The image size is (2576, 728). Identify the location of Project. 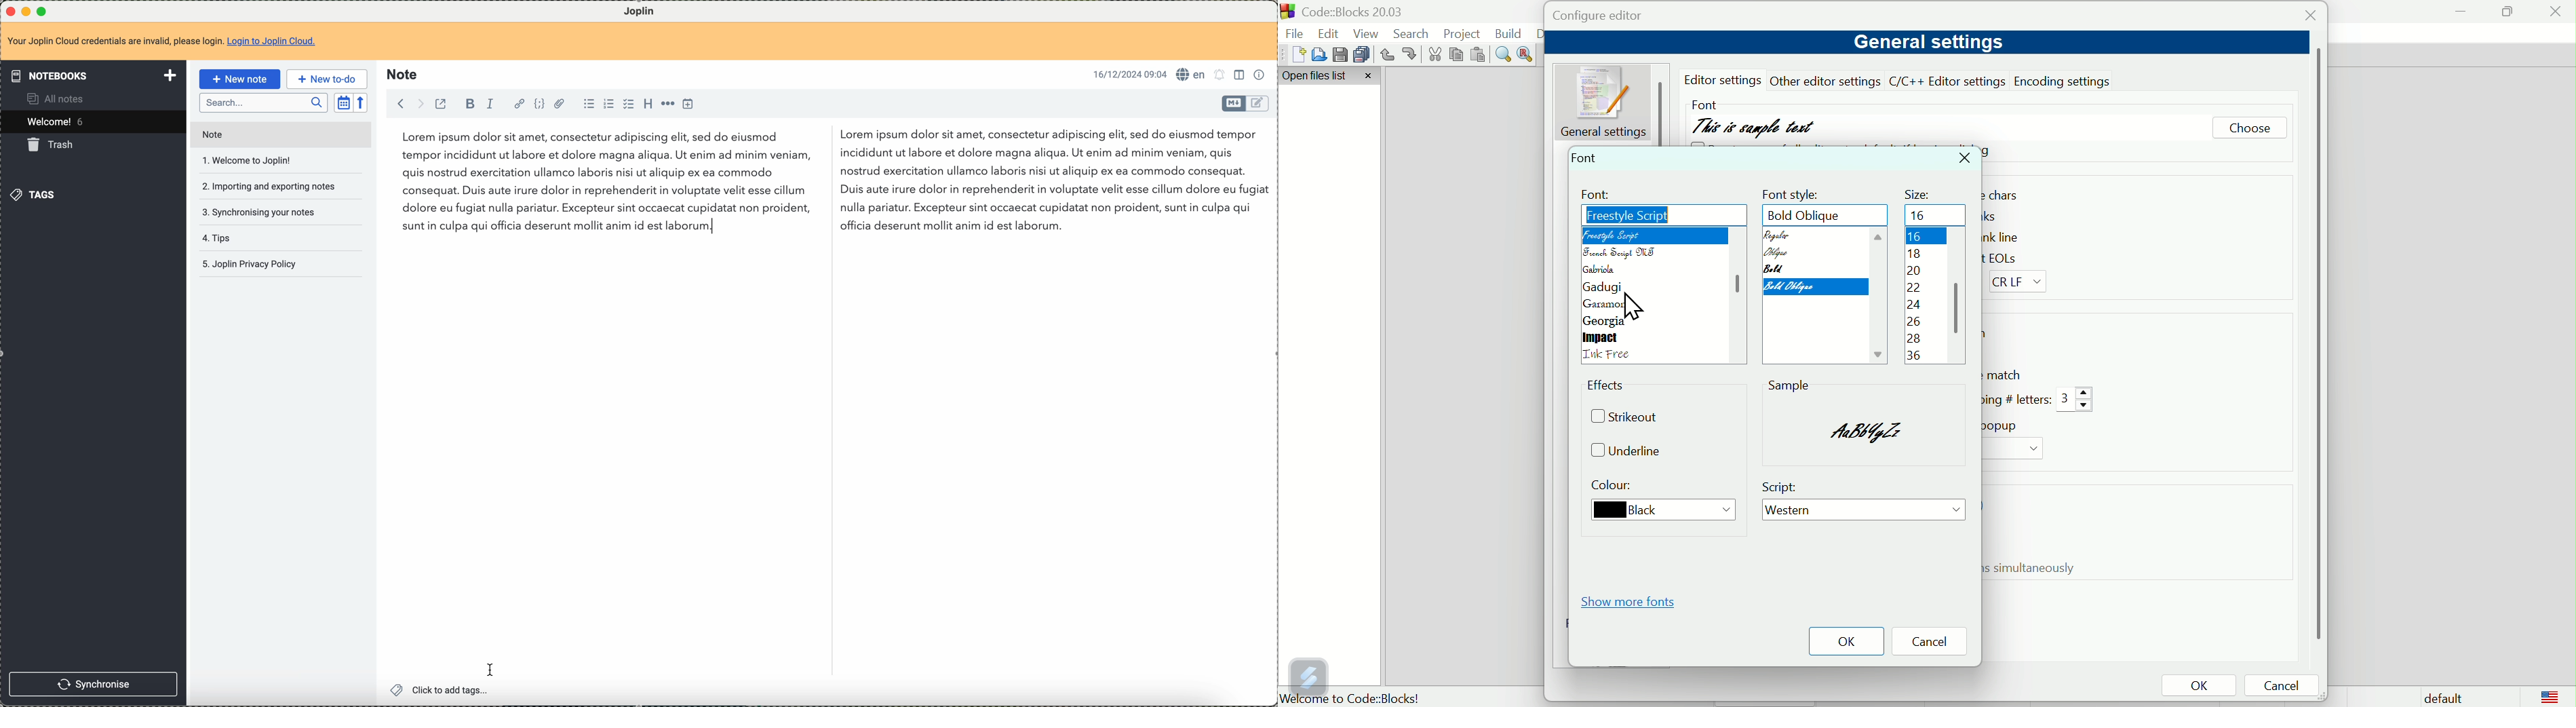
(1464, 33).